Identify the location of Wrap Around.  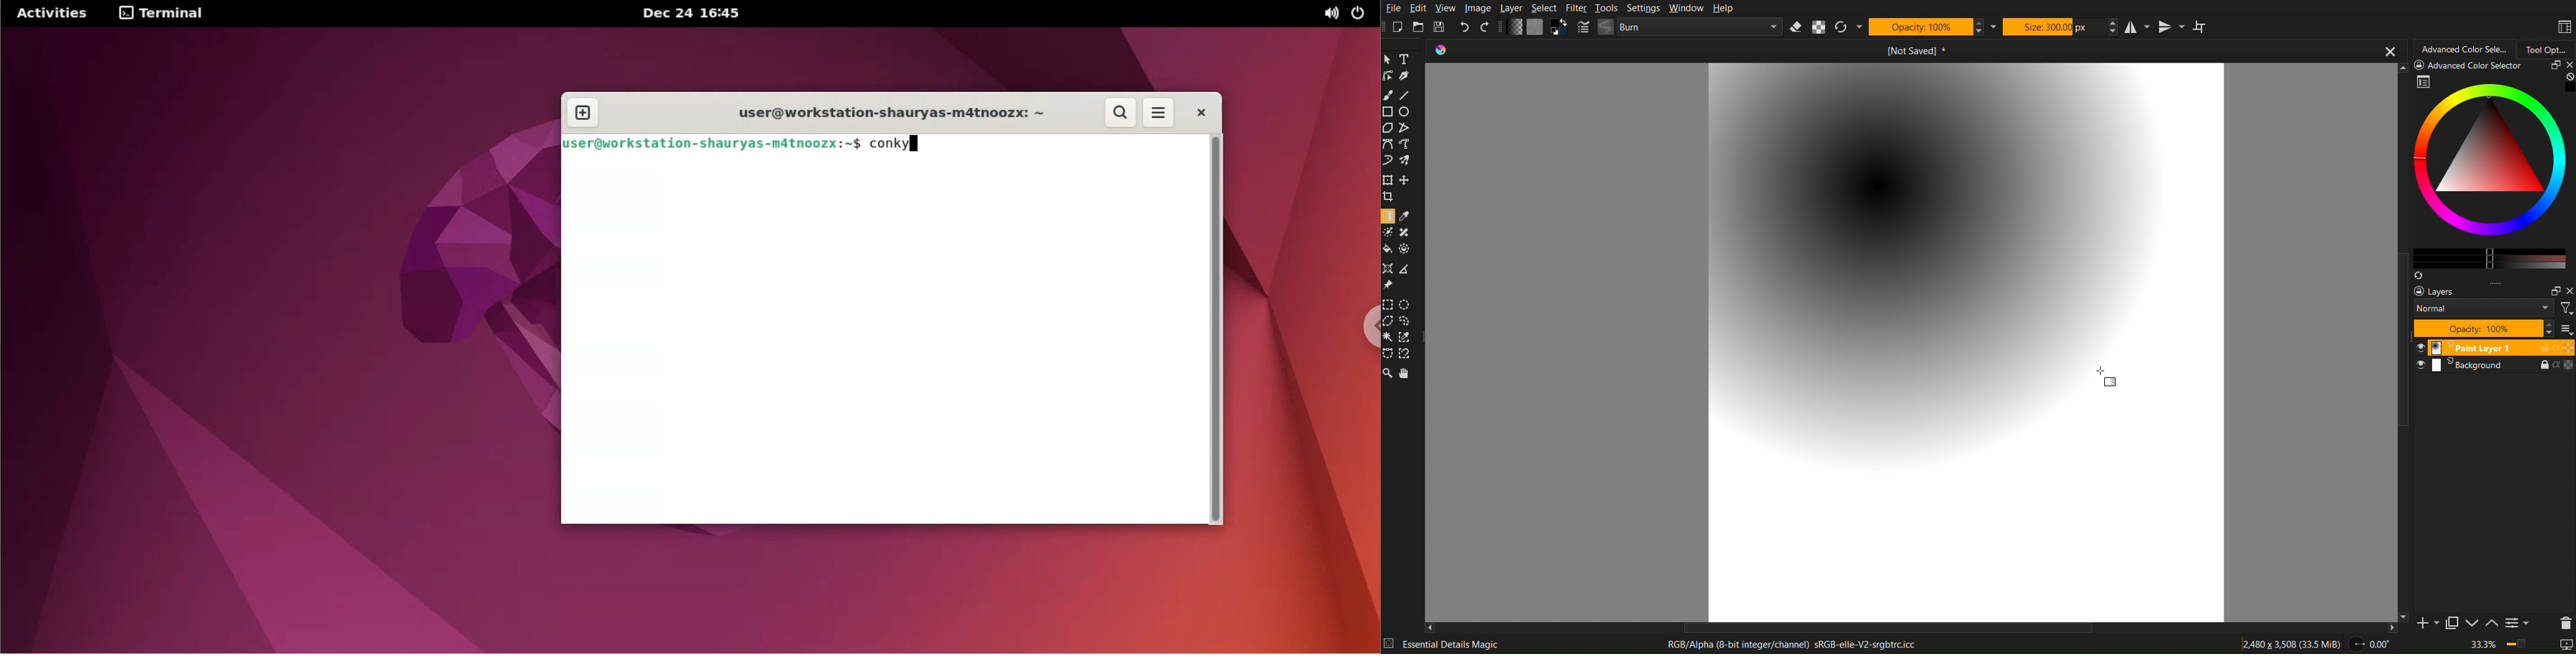
(2200, 26).